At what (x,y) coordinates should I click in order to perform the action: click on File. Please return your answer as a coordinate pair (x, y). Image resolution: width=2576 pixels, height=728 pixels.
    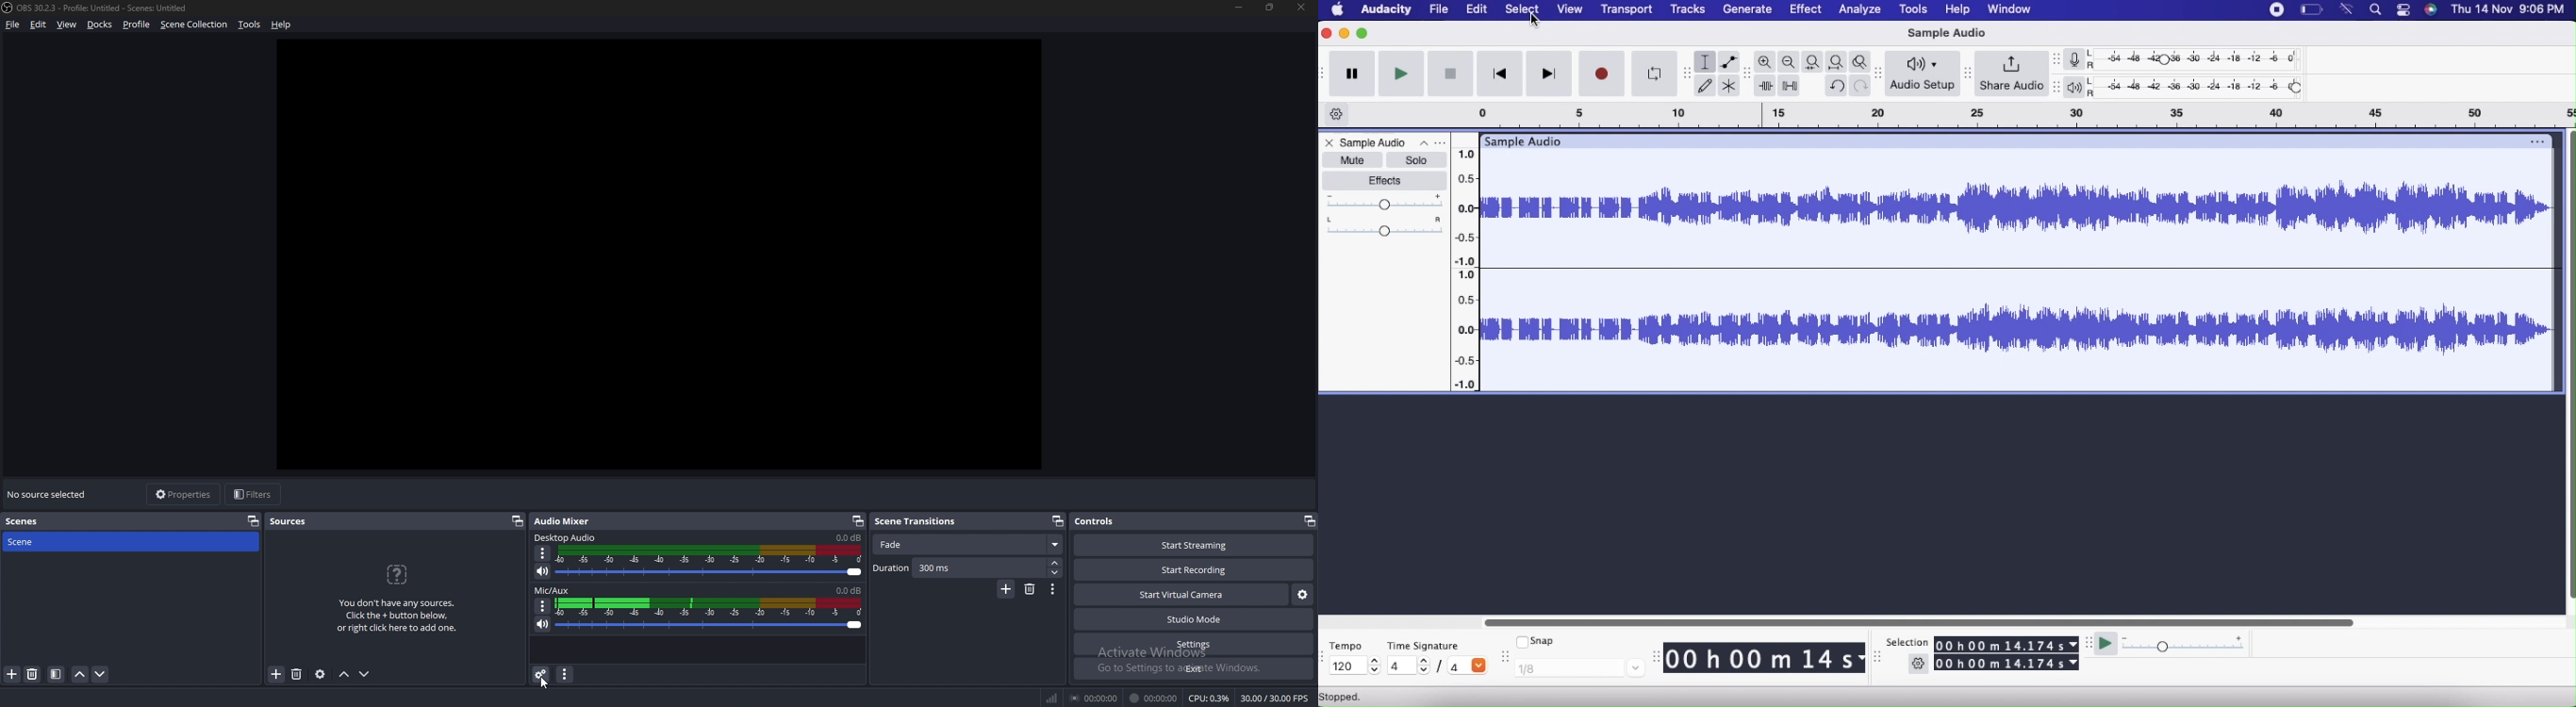
    Looking at the image, I should click on (1439, 8).